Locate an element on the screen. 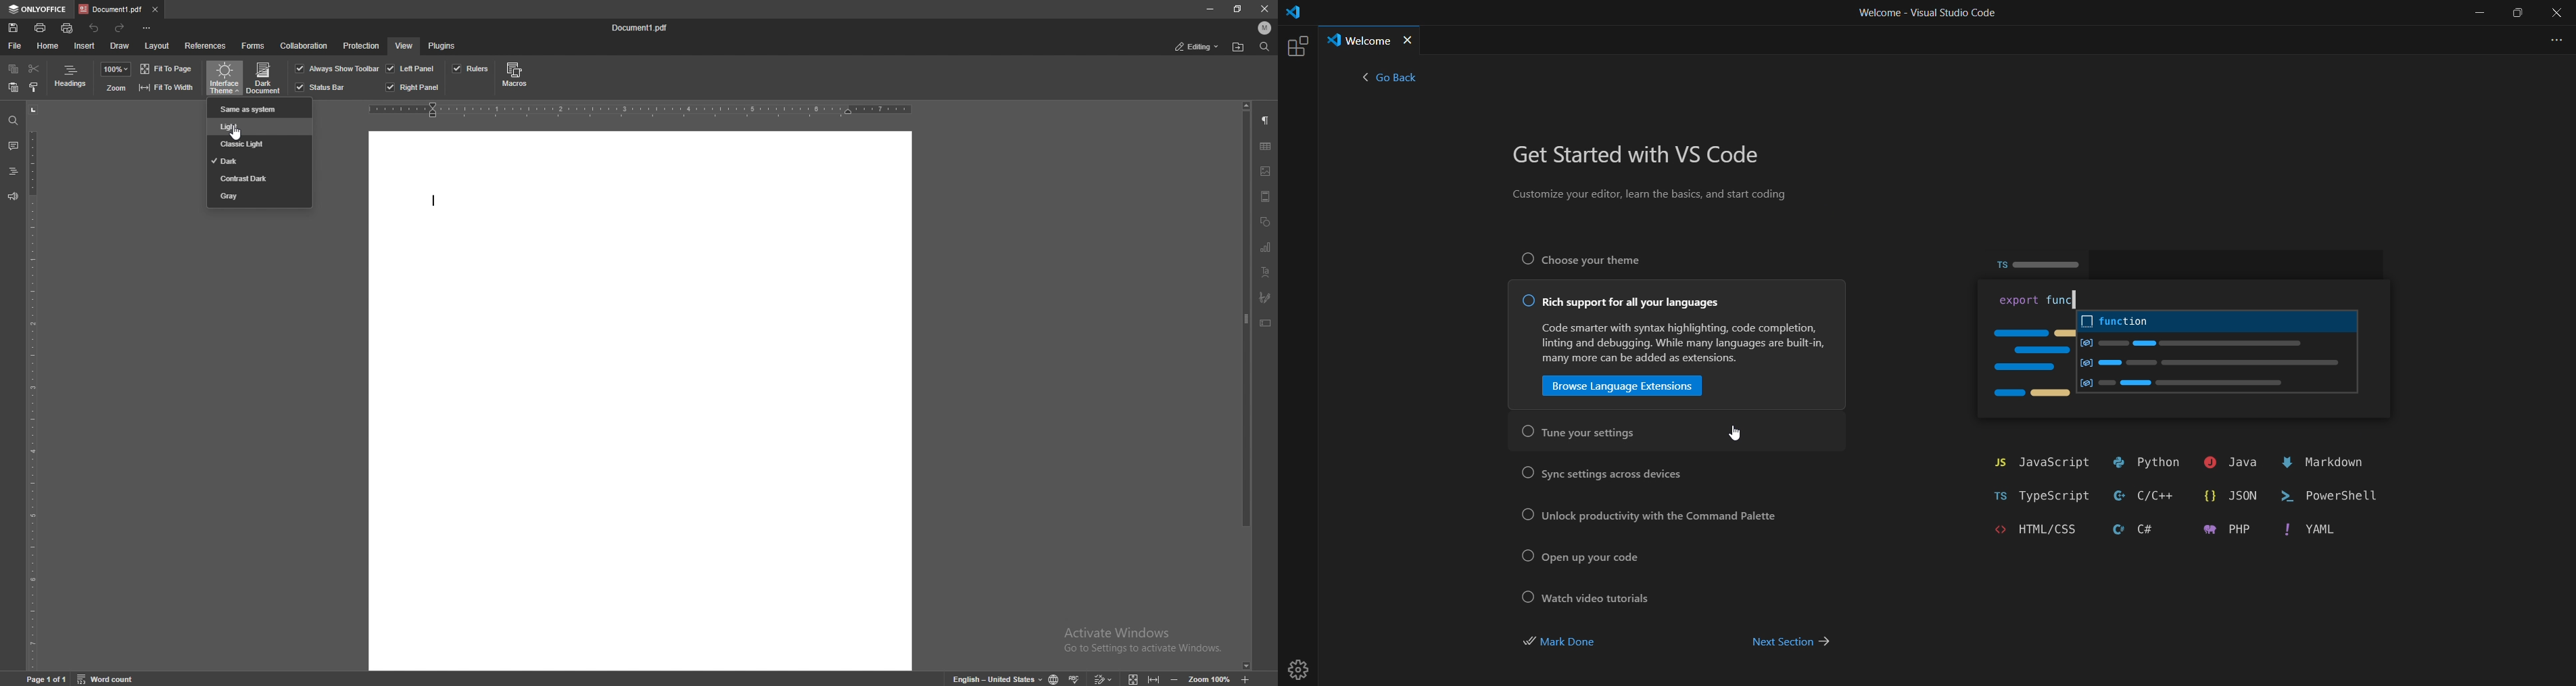  tune your setting is located at coordinates (1583, 433).